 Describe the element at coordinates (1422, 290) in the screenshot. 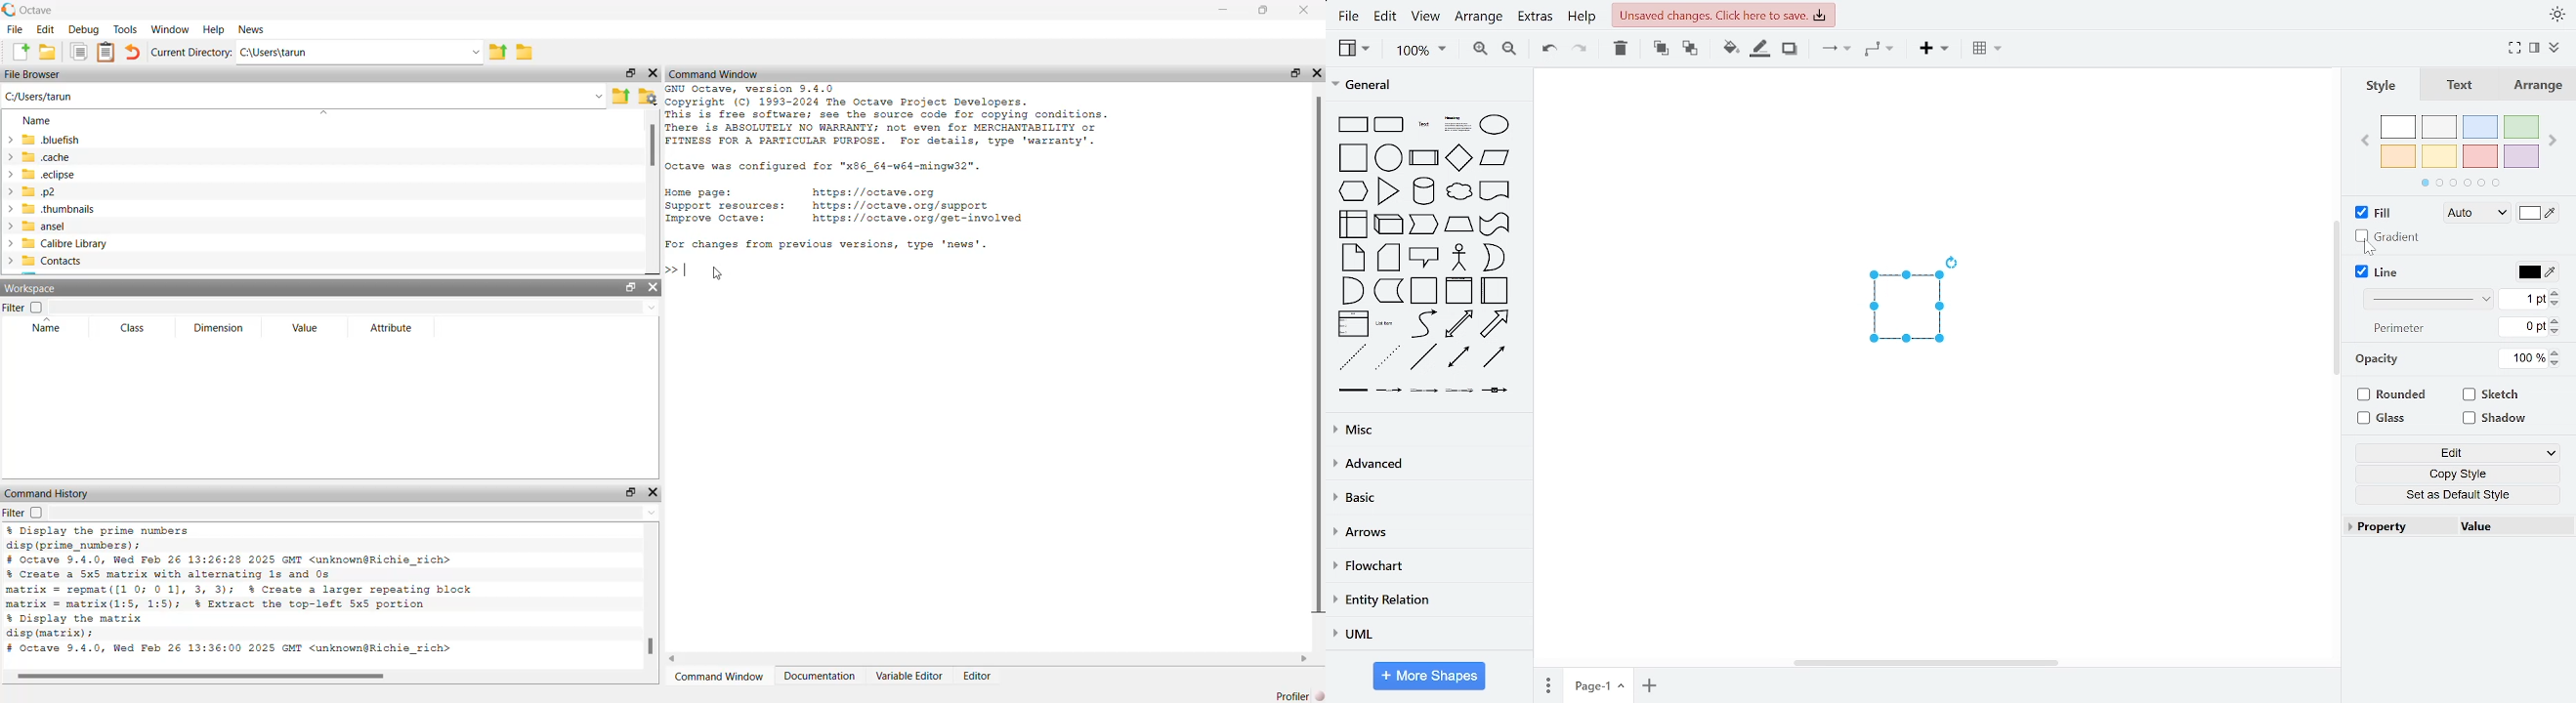

I see `general shapes` at that location.